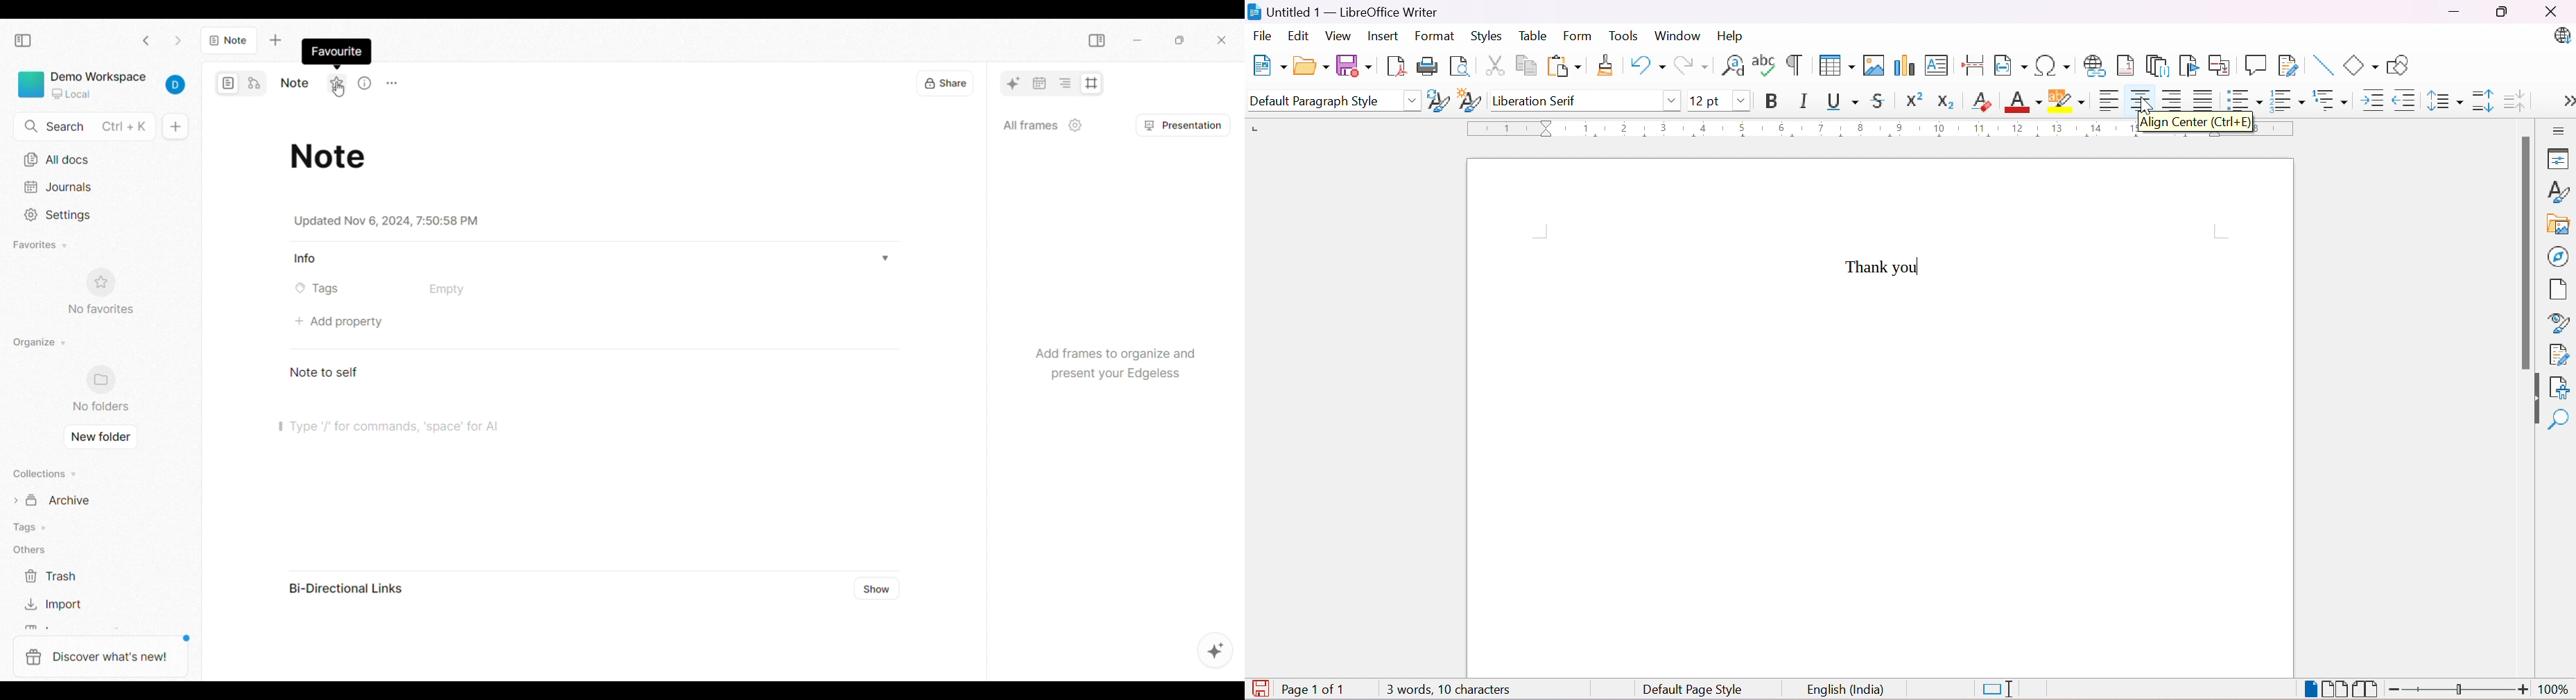 Image resolution: width=2576 pixels, height=700 pixels. I want to click on Print, so click(1426, 67).